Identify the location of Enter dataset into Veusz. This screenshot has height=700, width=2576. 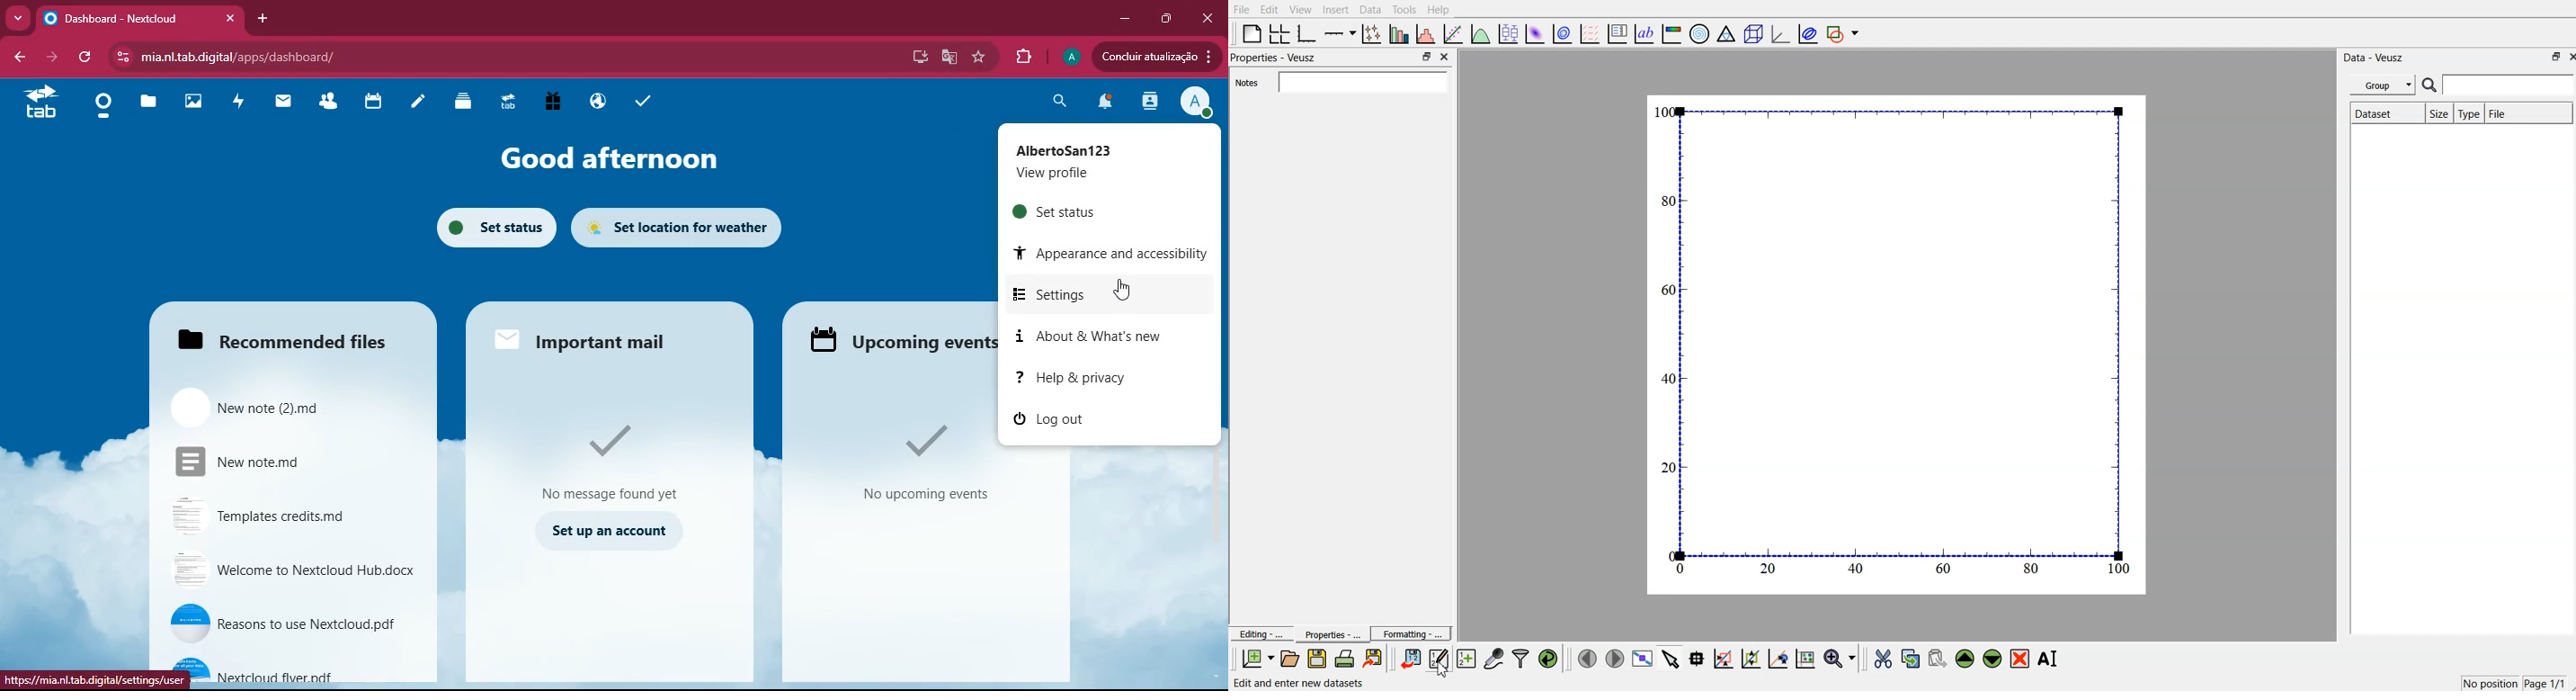
(1409, 659).